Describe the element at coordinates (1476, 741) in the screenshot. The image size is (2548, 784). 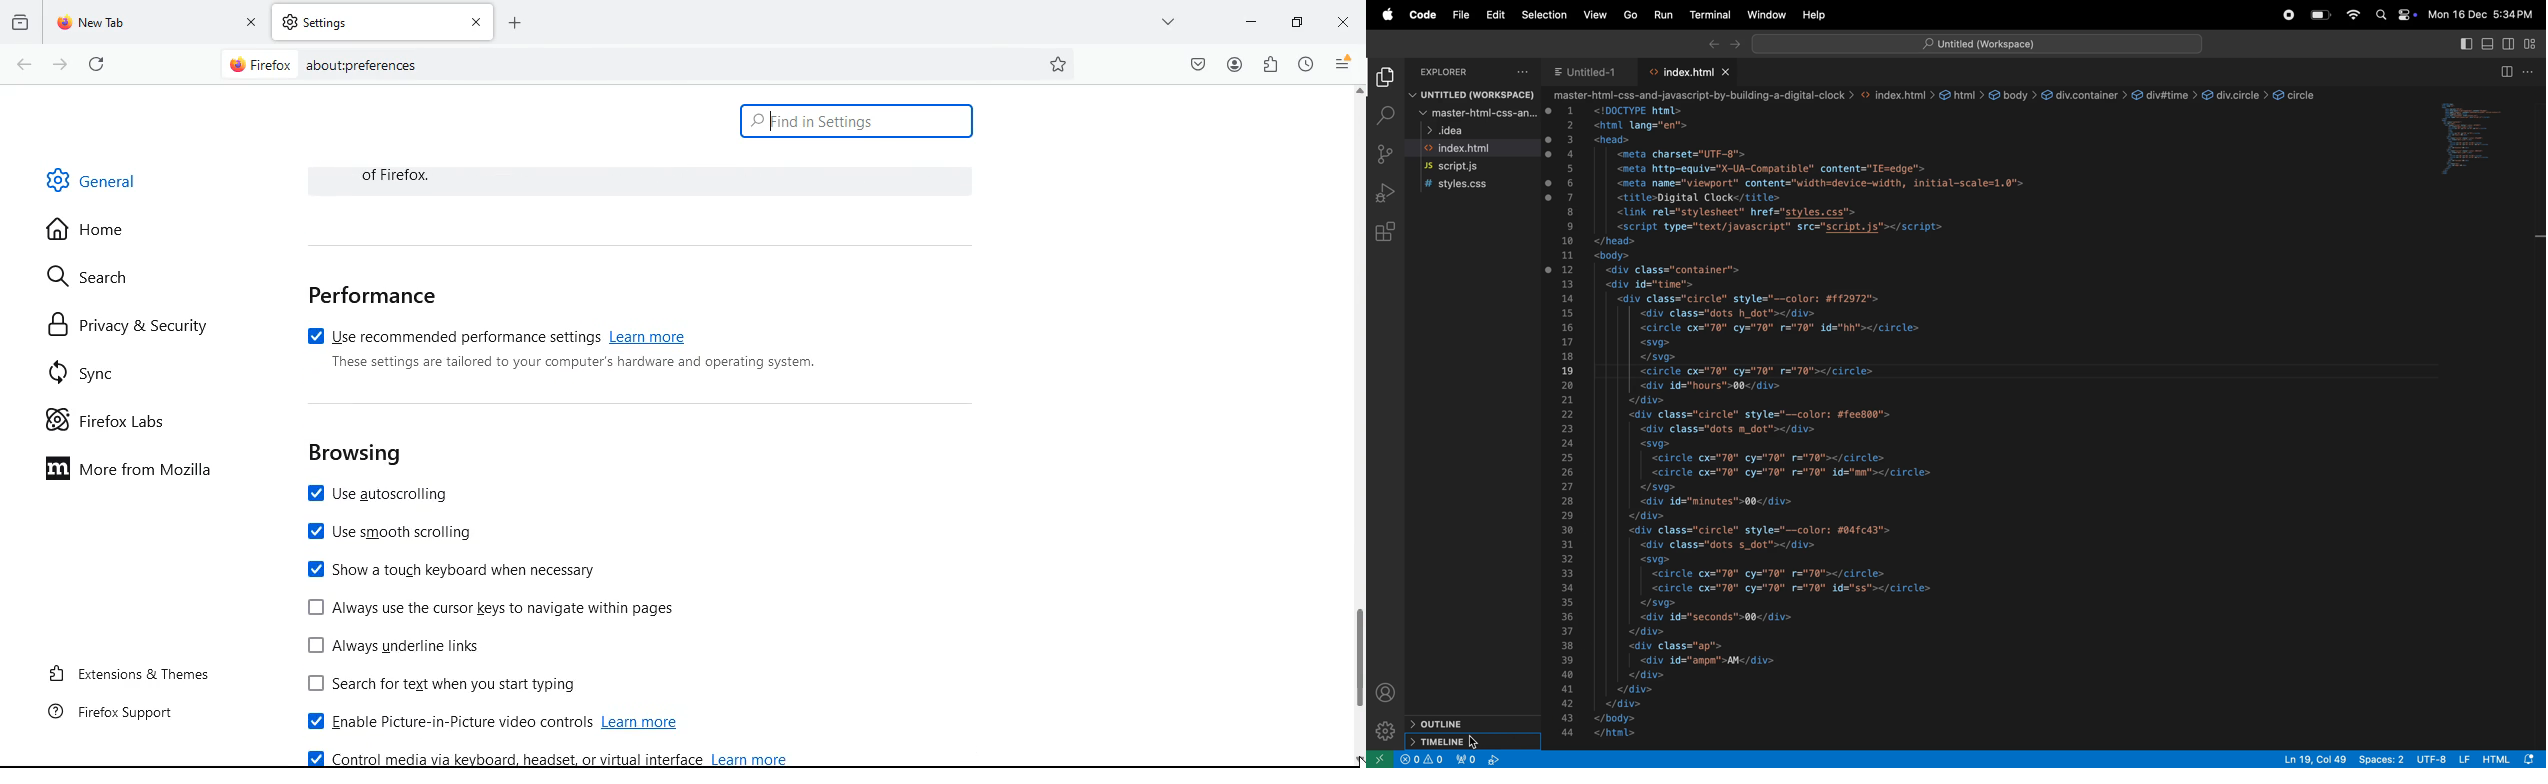
I see `Cursor` at that location.